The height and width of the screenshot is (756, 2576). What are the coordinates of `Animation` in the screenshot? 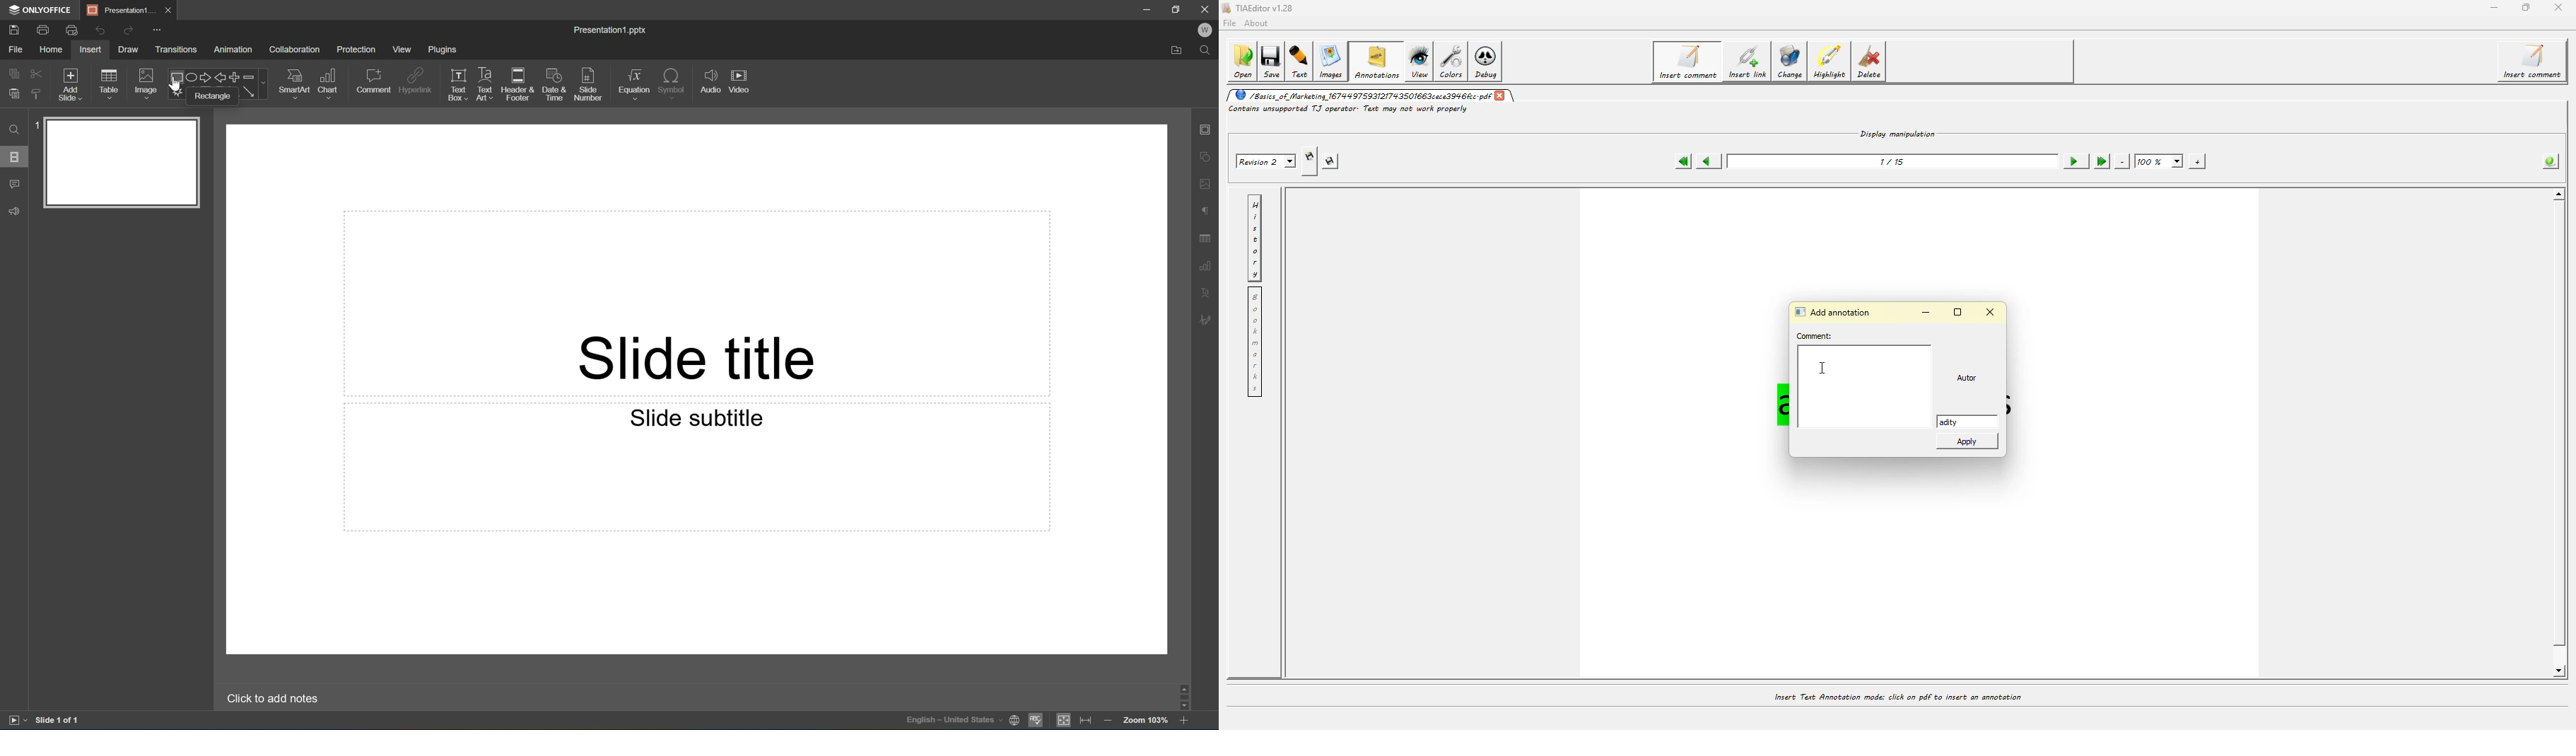 It's located at (233, 50).